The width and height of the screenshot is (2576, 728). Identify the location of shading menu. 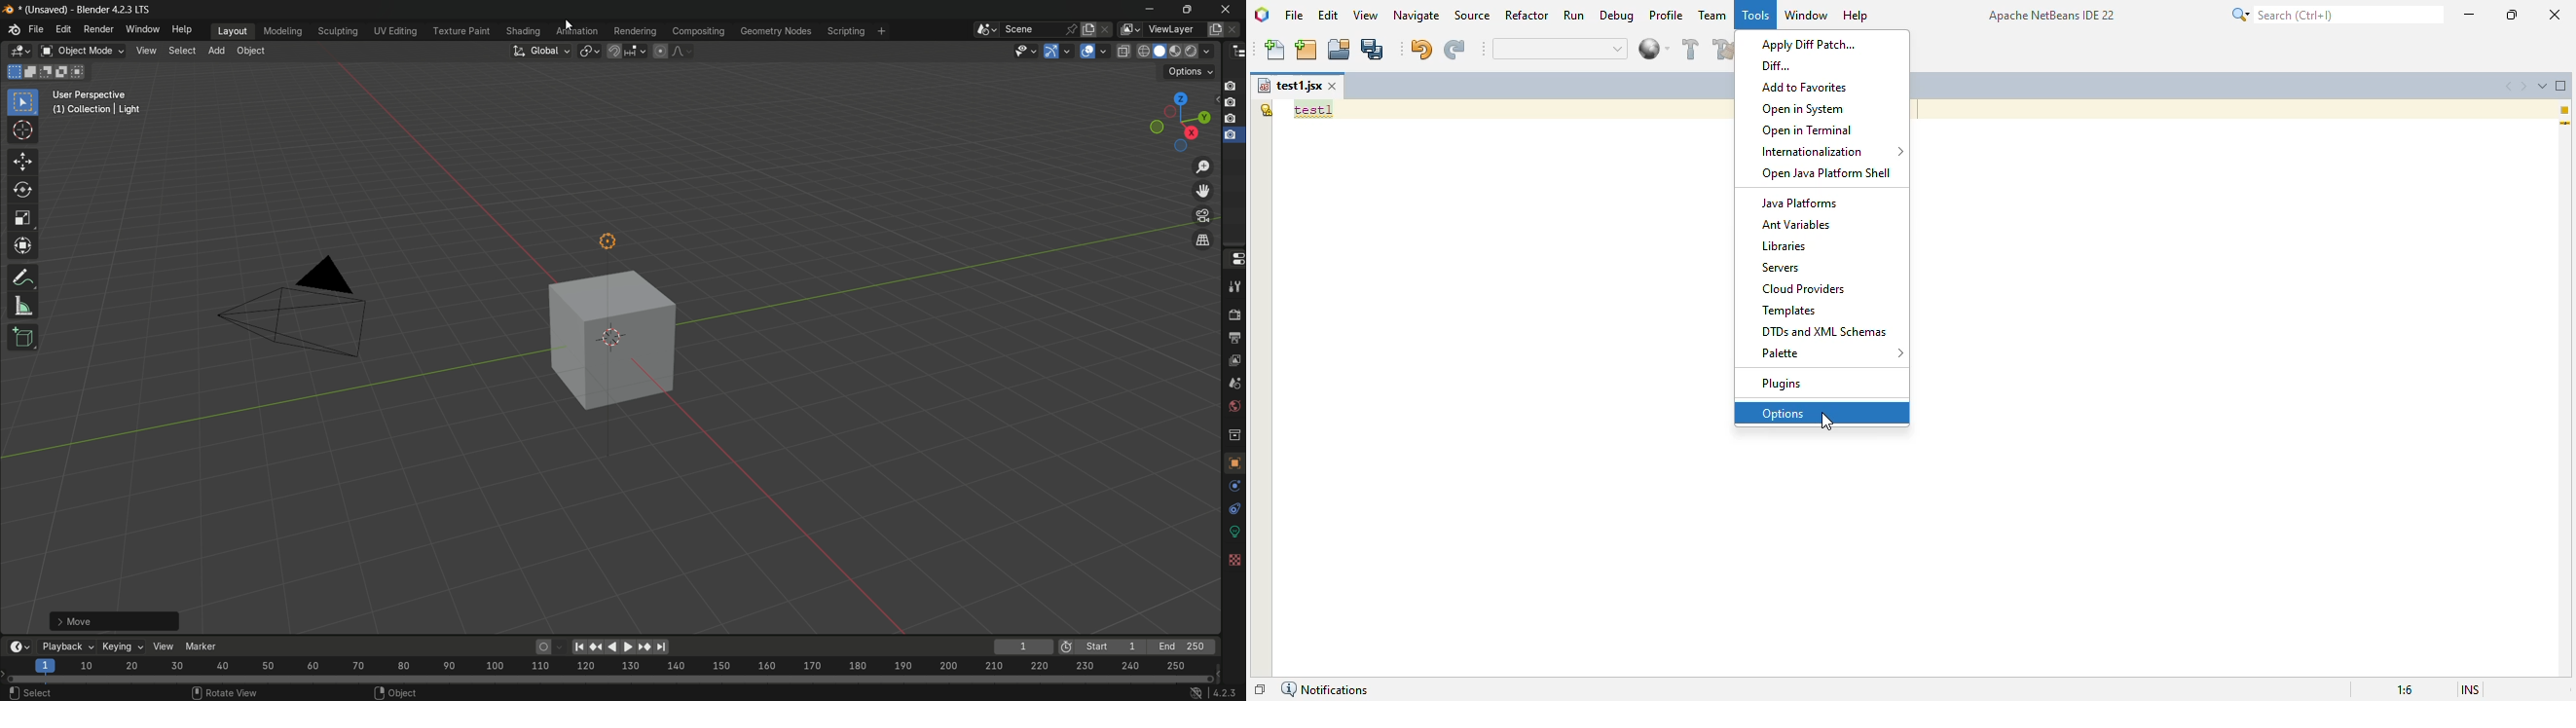
(524, 31).